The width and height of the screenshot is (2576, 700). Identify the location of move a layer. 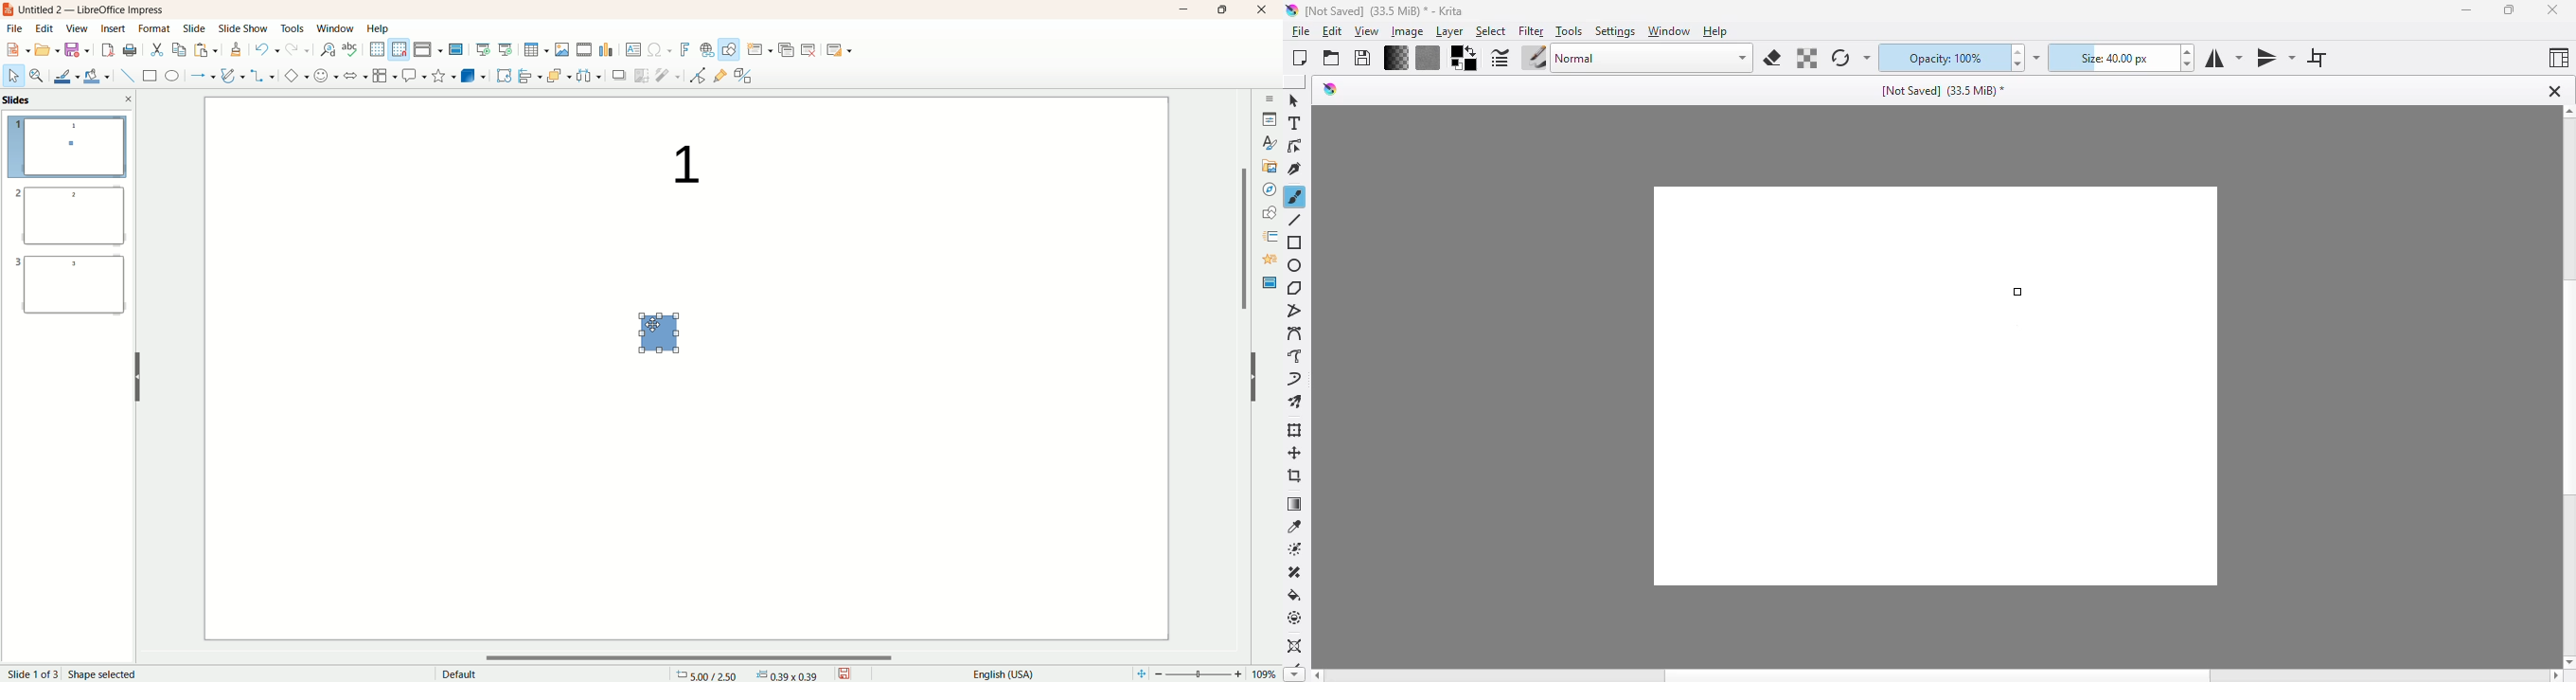
(1295, 454).